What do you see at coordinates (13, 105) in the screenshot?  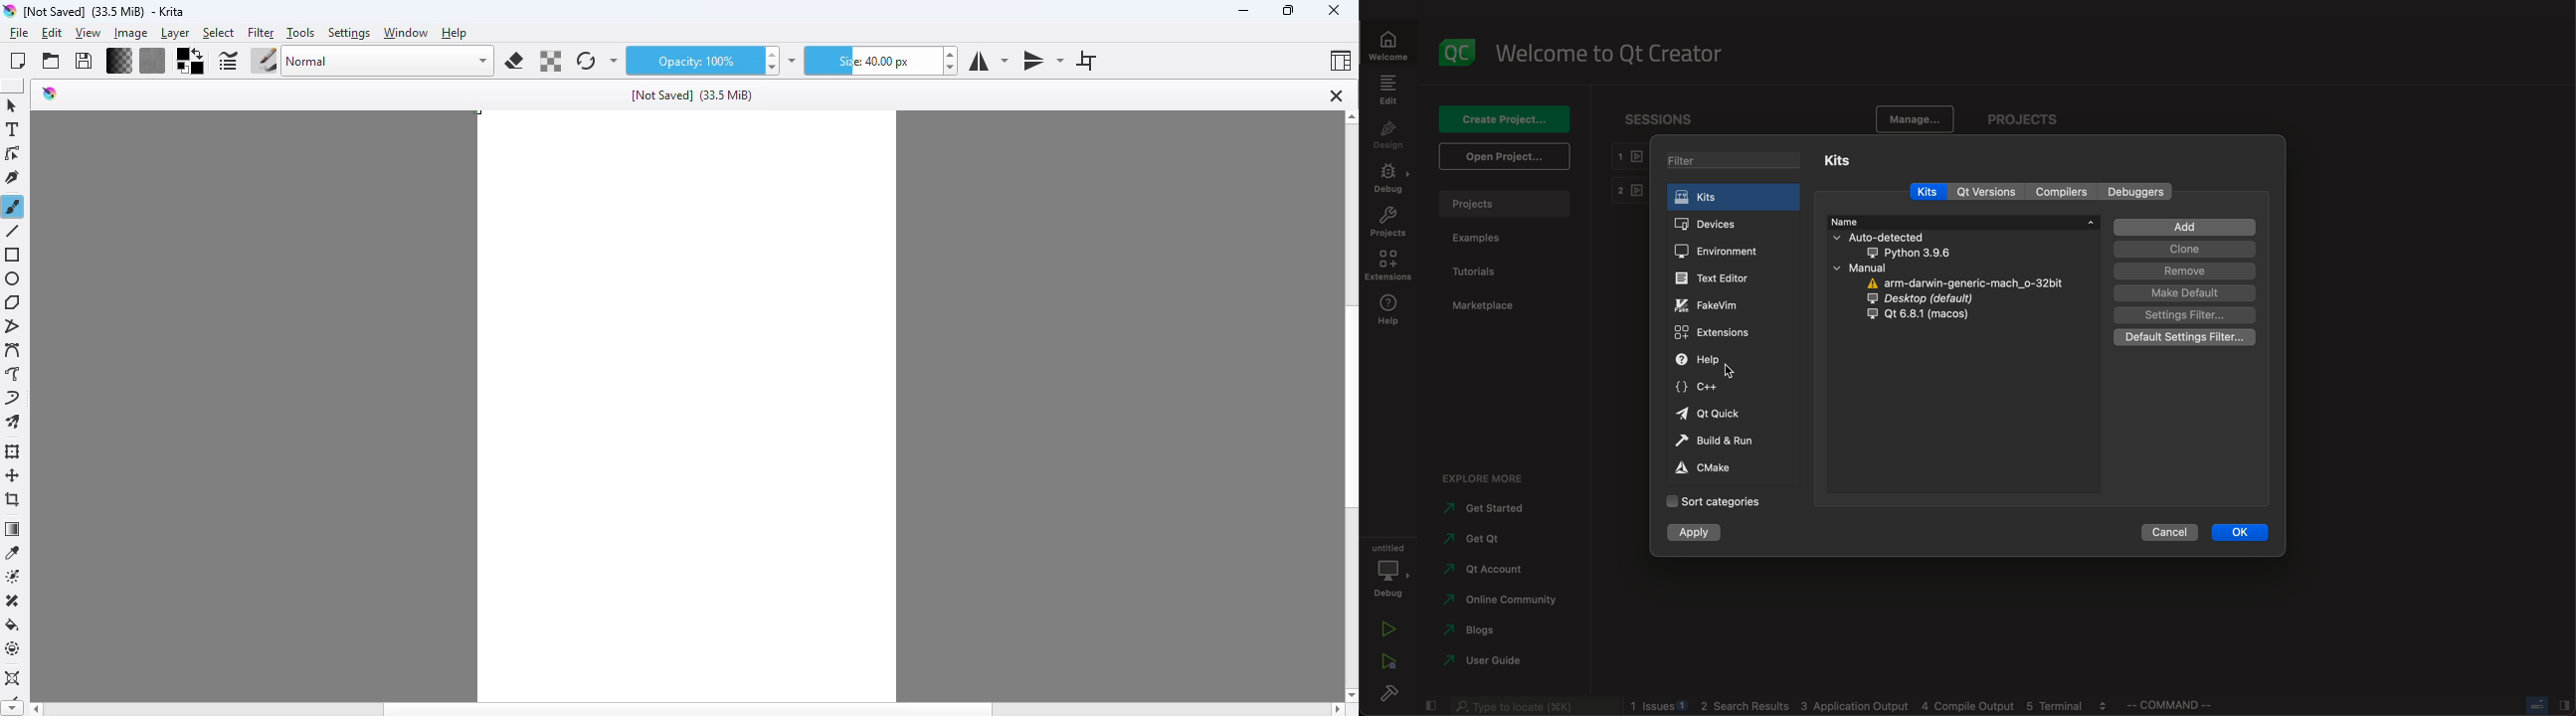 I see `shapes select tool` at bounding box center [13, 105].